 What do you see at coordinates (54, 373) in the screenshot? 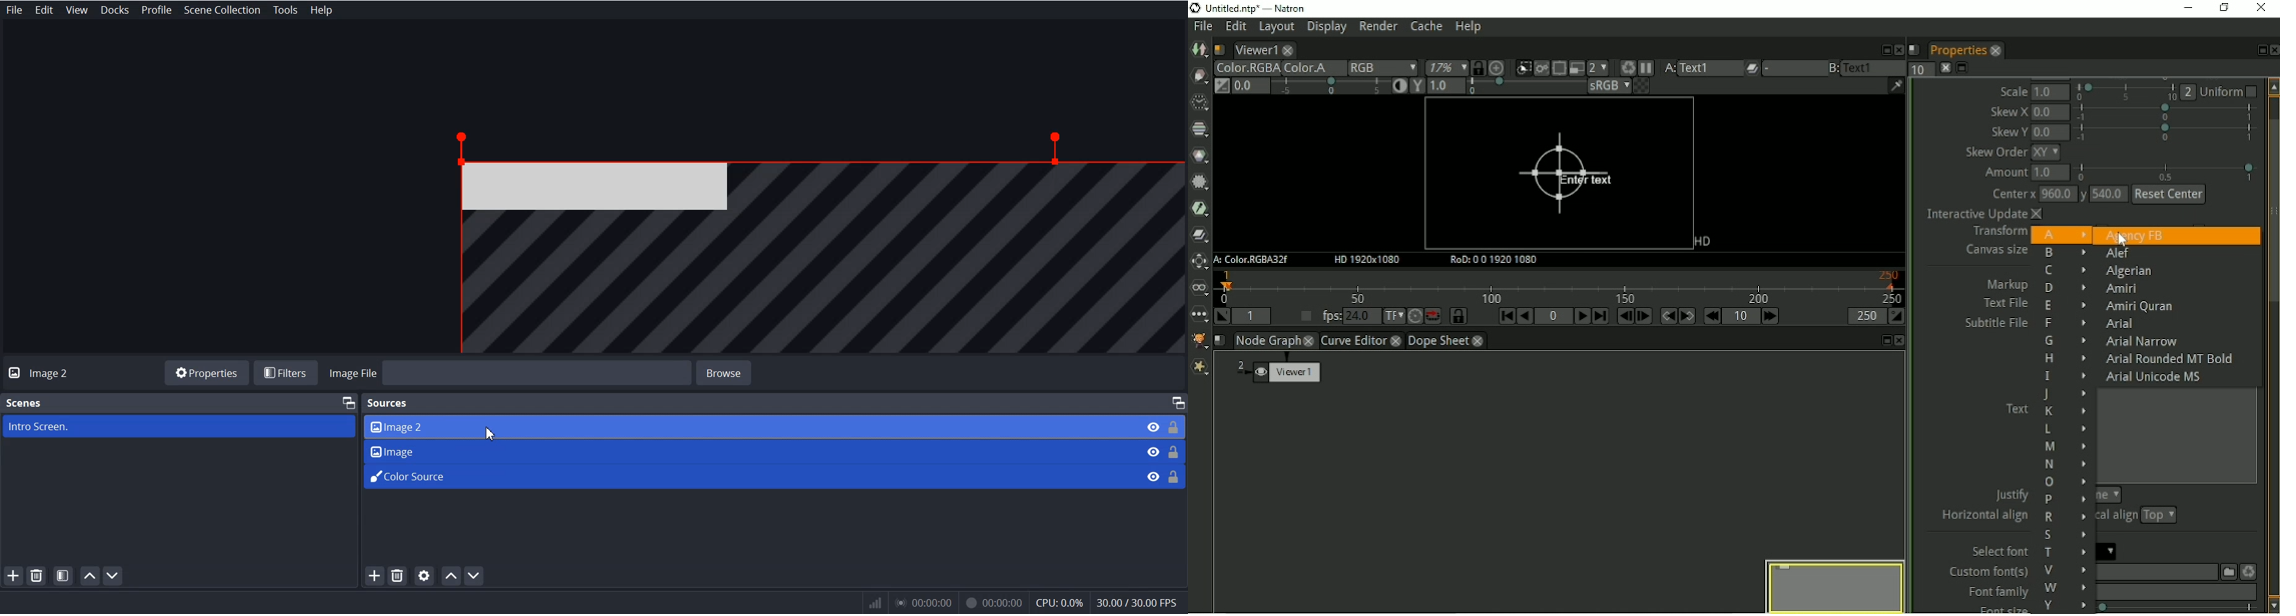
I see `Image 2` at bounding box center [54, 373].